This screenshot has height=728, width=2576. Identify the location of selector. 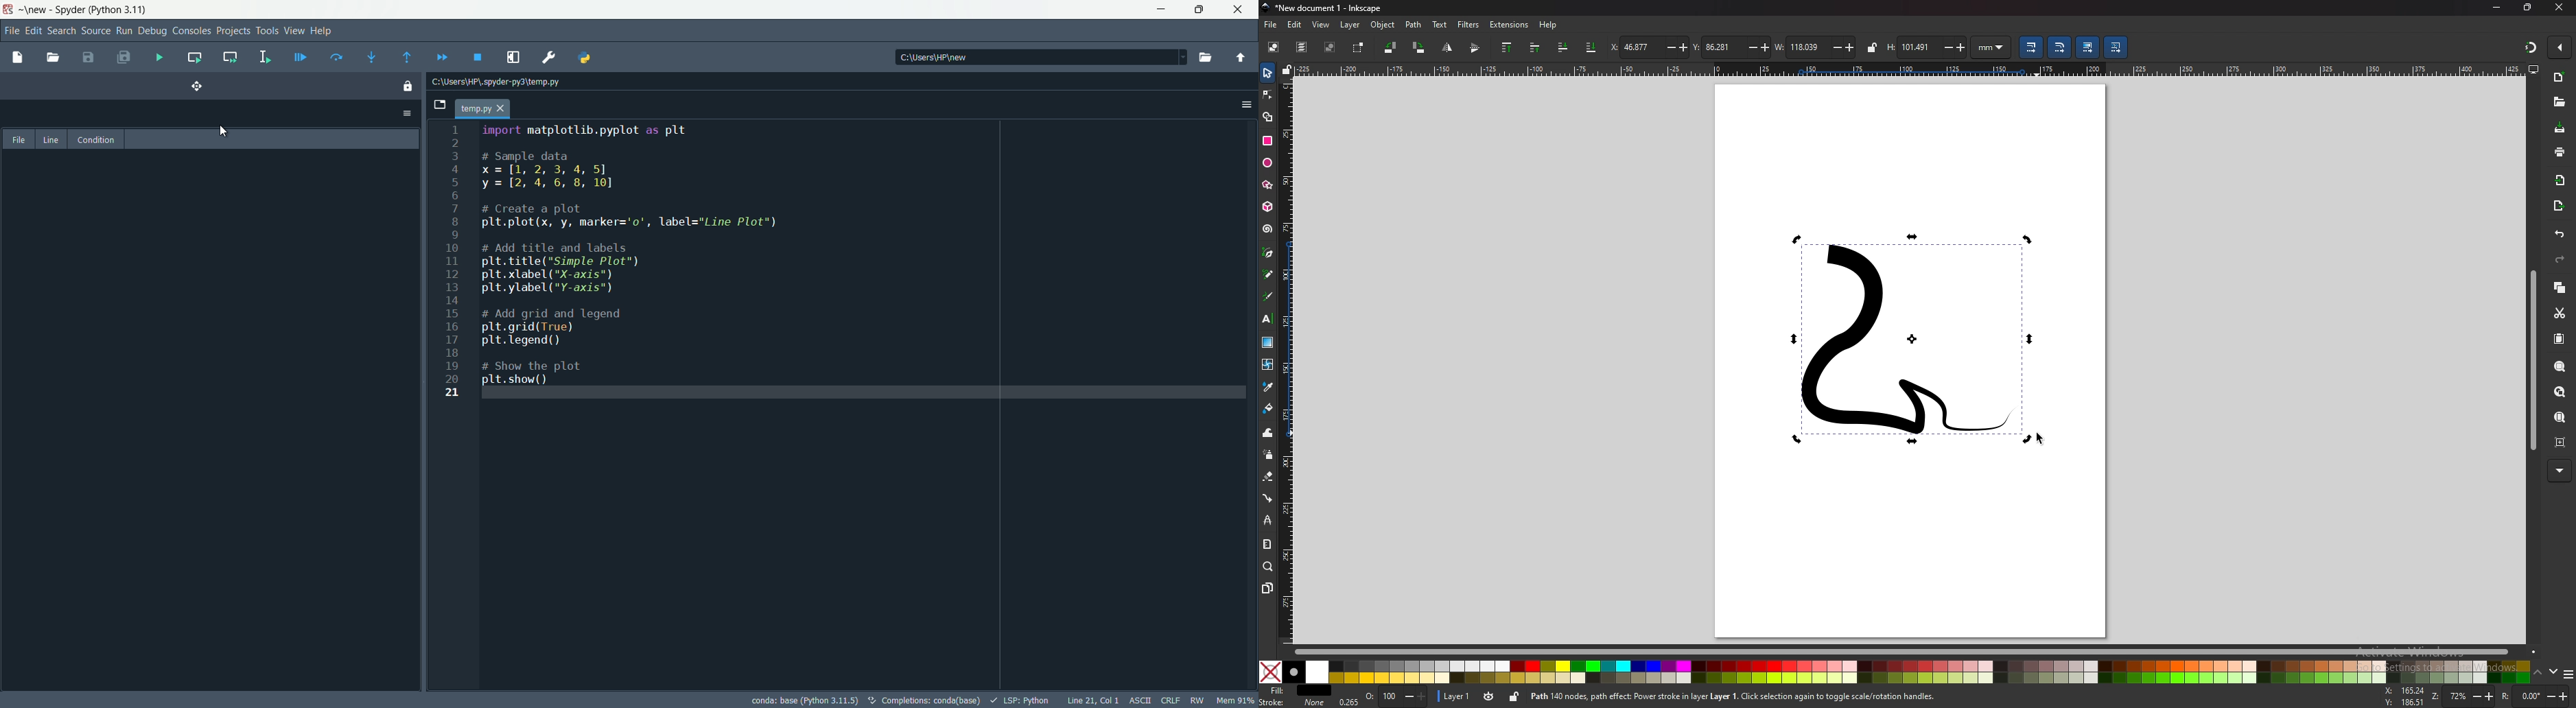
(1268, 72).